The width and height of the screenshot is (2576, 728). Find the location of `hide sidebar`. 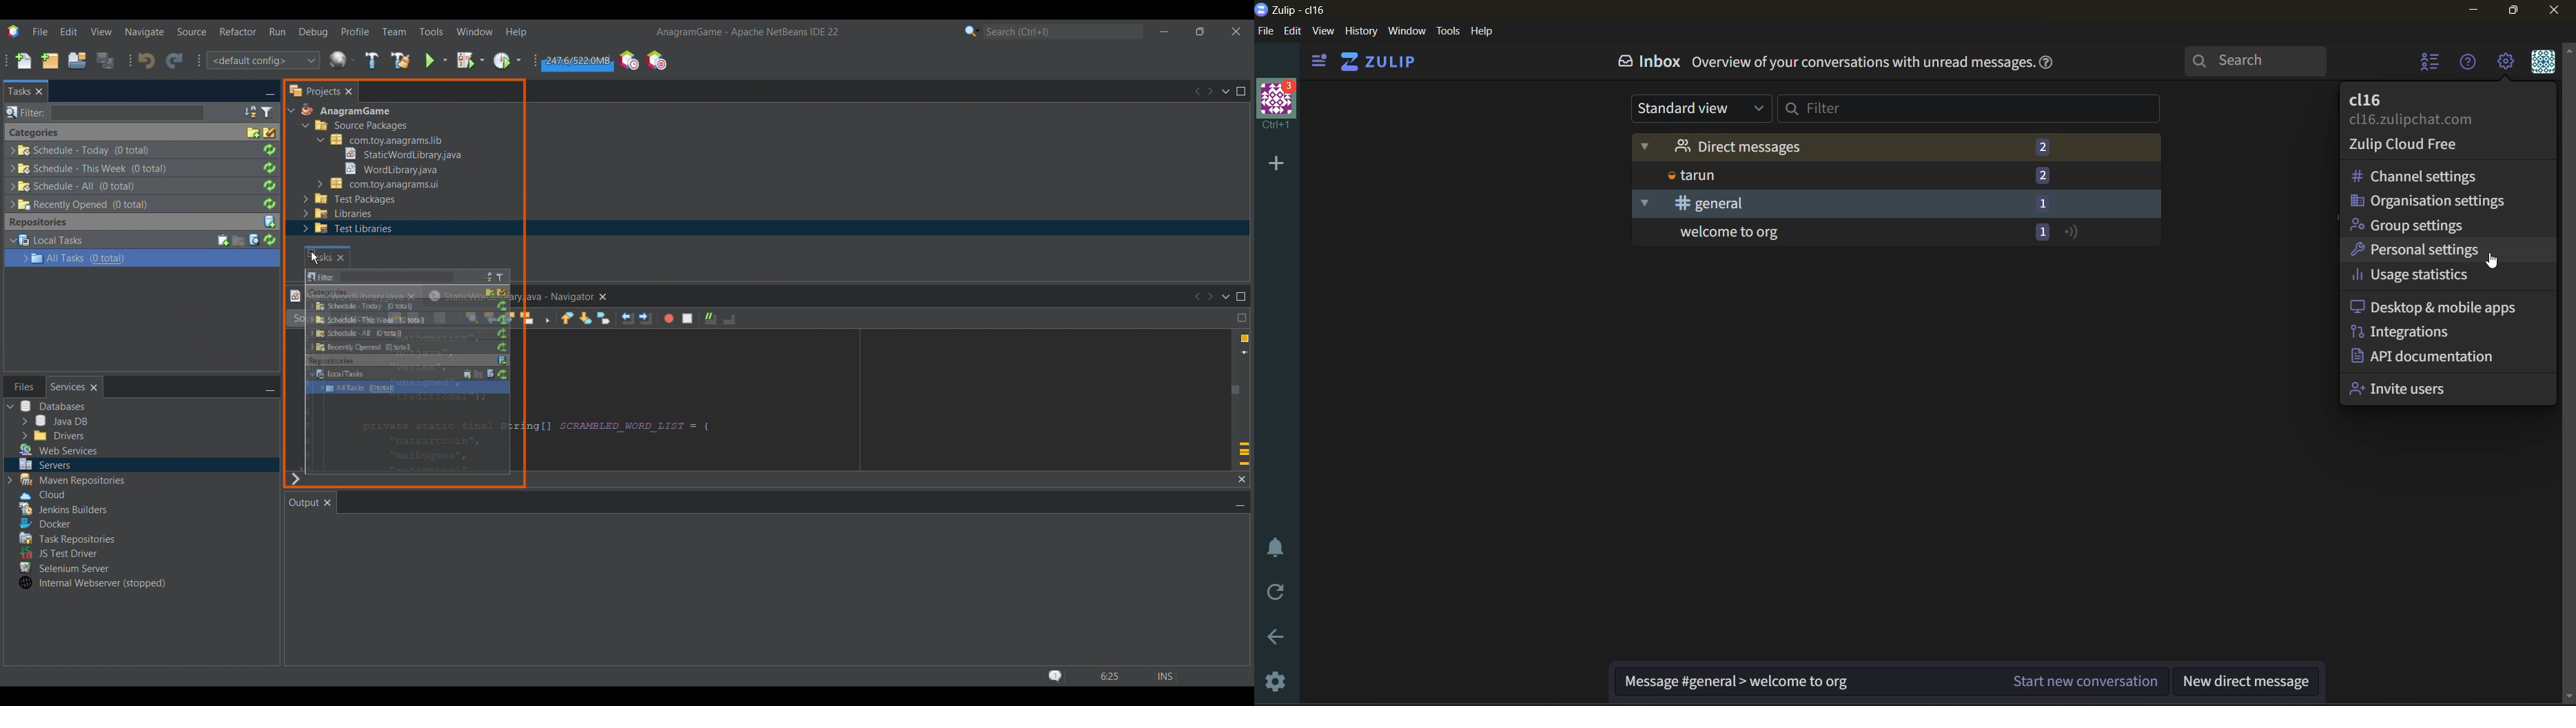

hide sidebar is located at coordinates (1316, 63).